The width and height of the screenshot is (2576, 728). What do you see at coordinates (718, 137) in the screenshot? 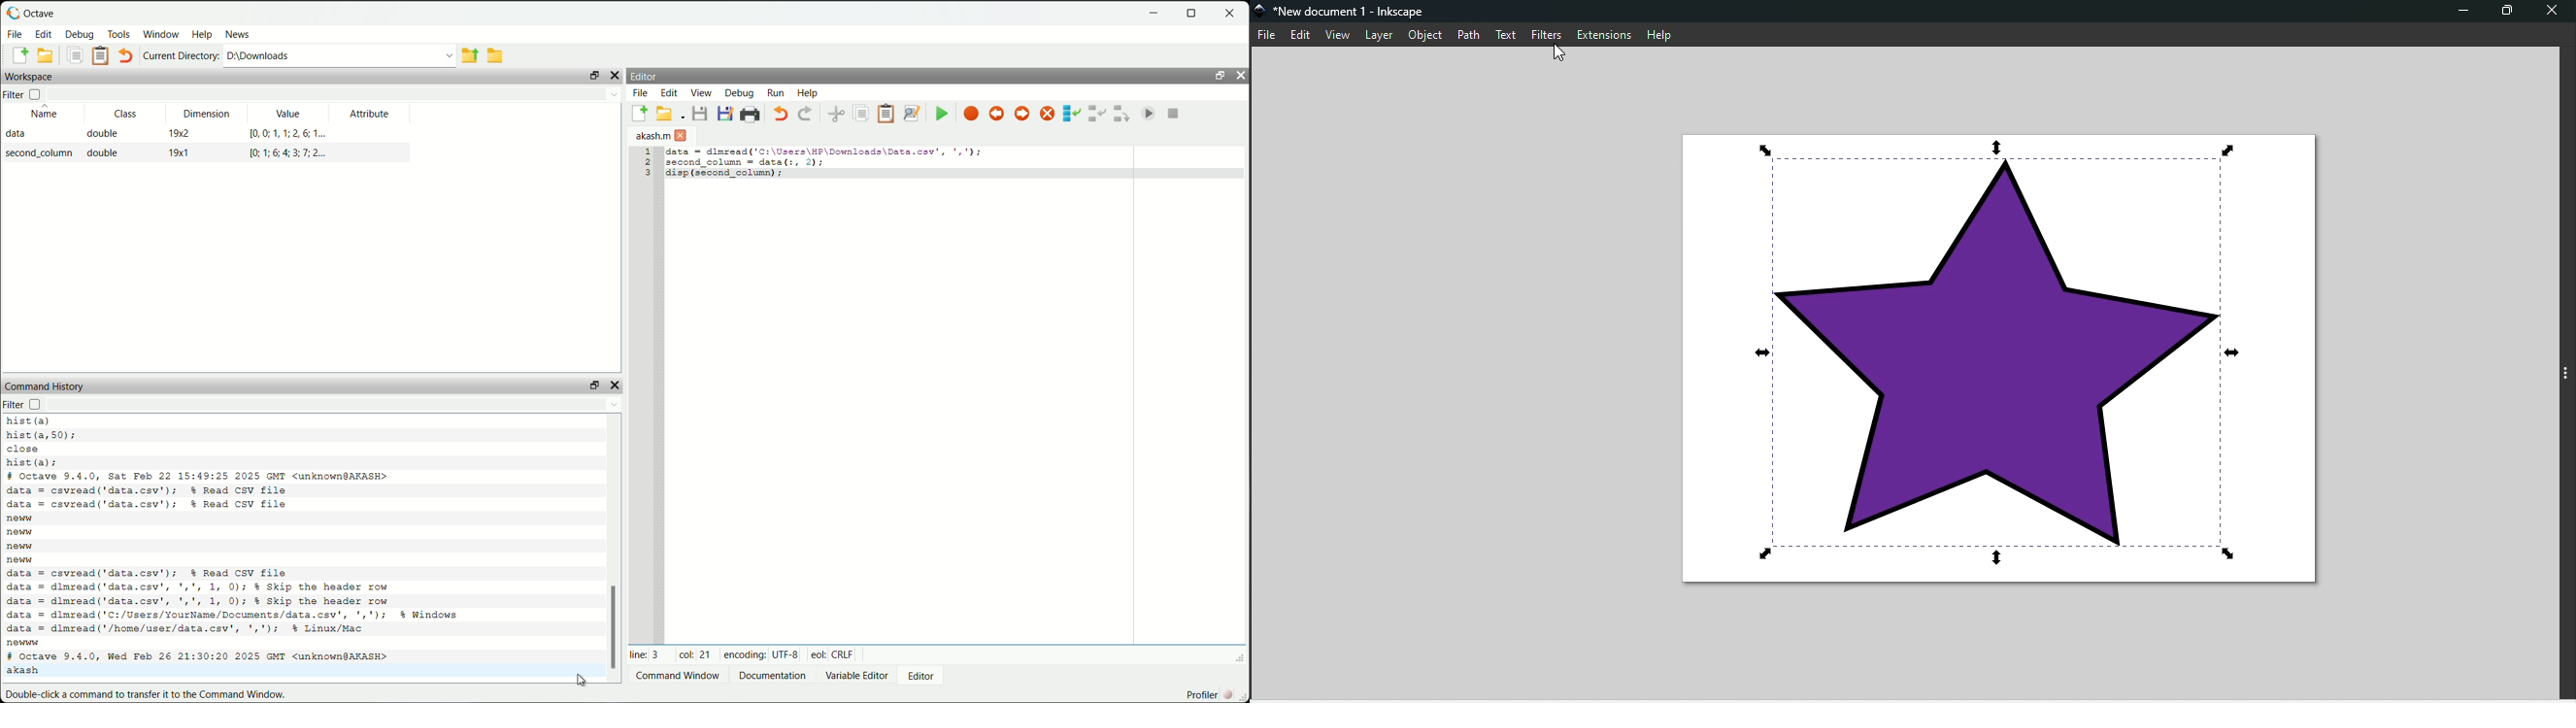
I see `close` at bounding box center [718, 137].